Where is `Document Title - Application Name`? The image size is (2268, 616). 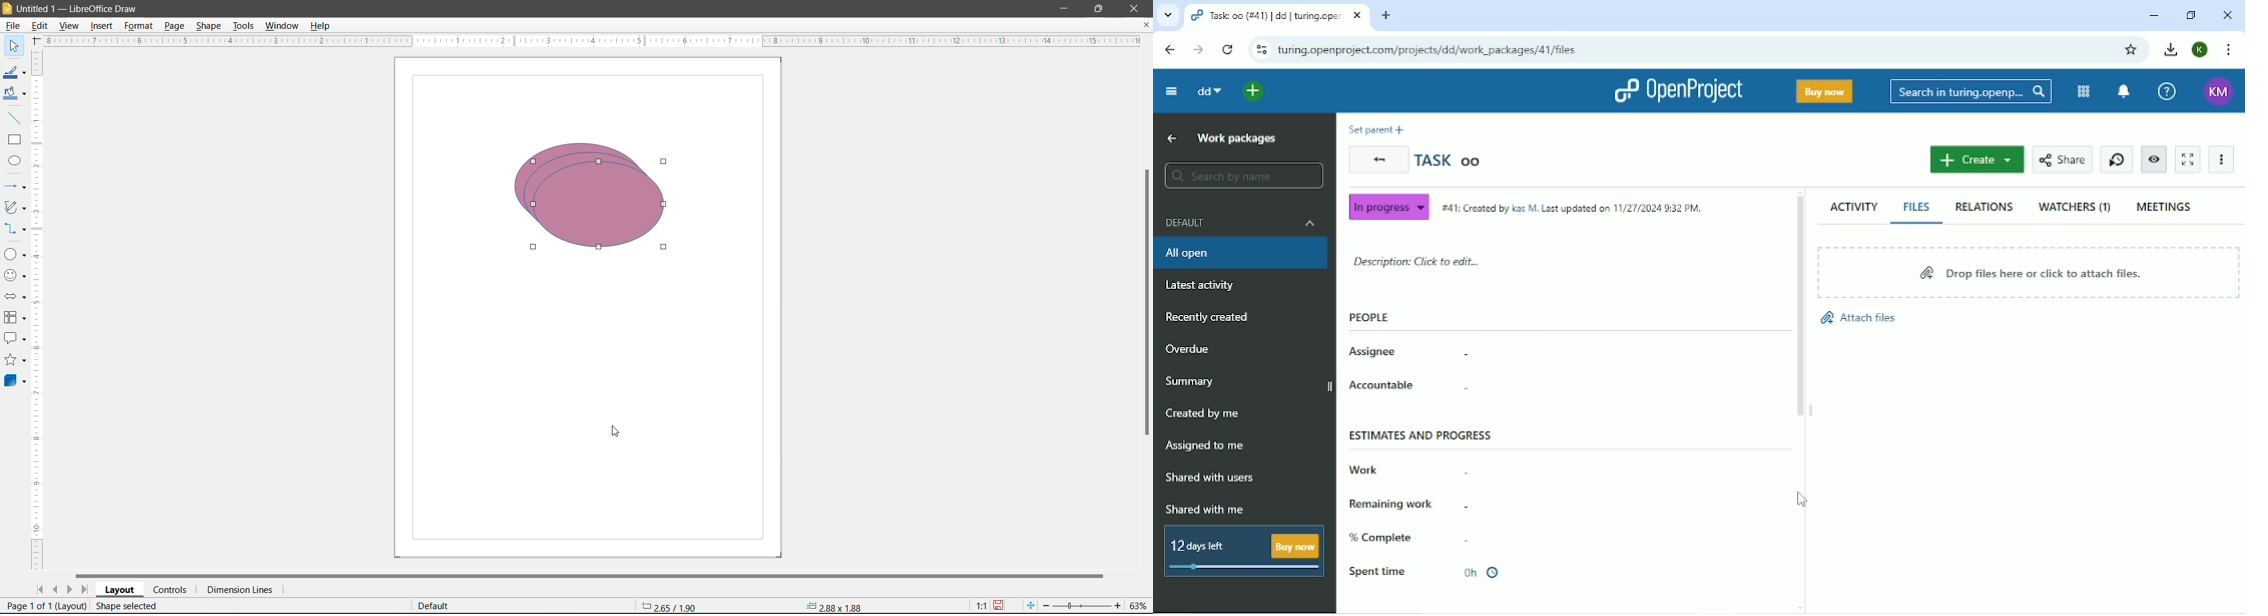
Document Title - Application Name is located at coordinates (91, 8).